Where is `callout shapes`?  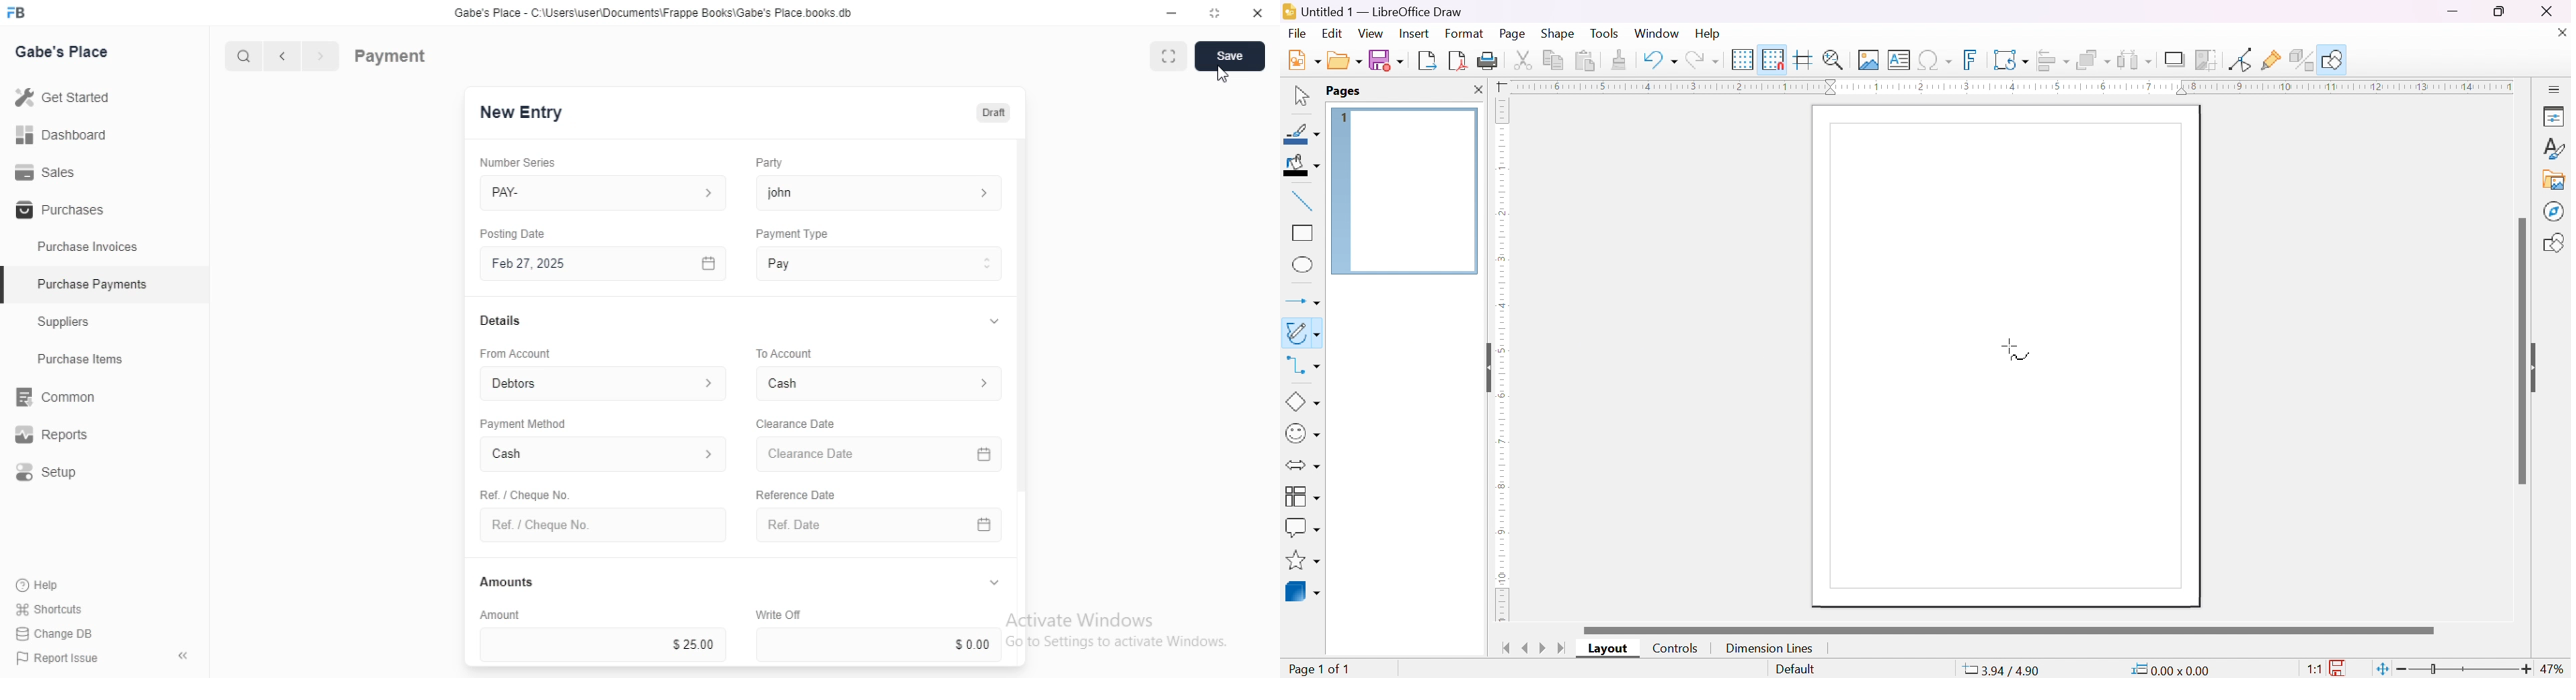
callout shapes is located at coordinates (1303, 527).